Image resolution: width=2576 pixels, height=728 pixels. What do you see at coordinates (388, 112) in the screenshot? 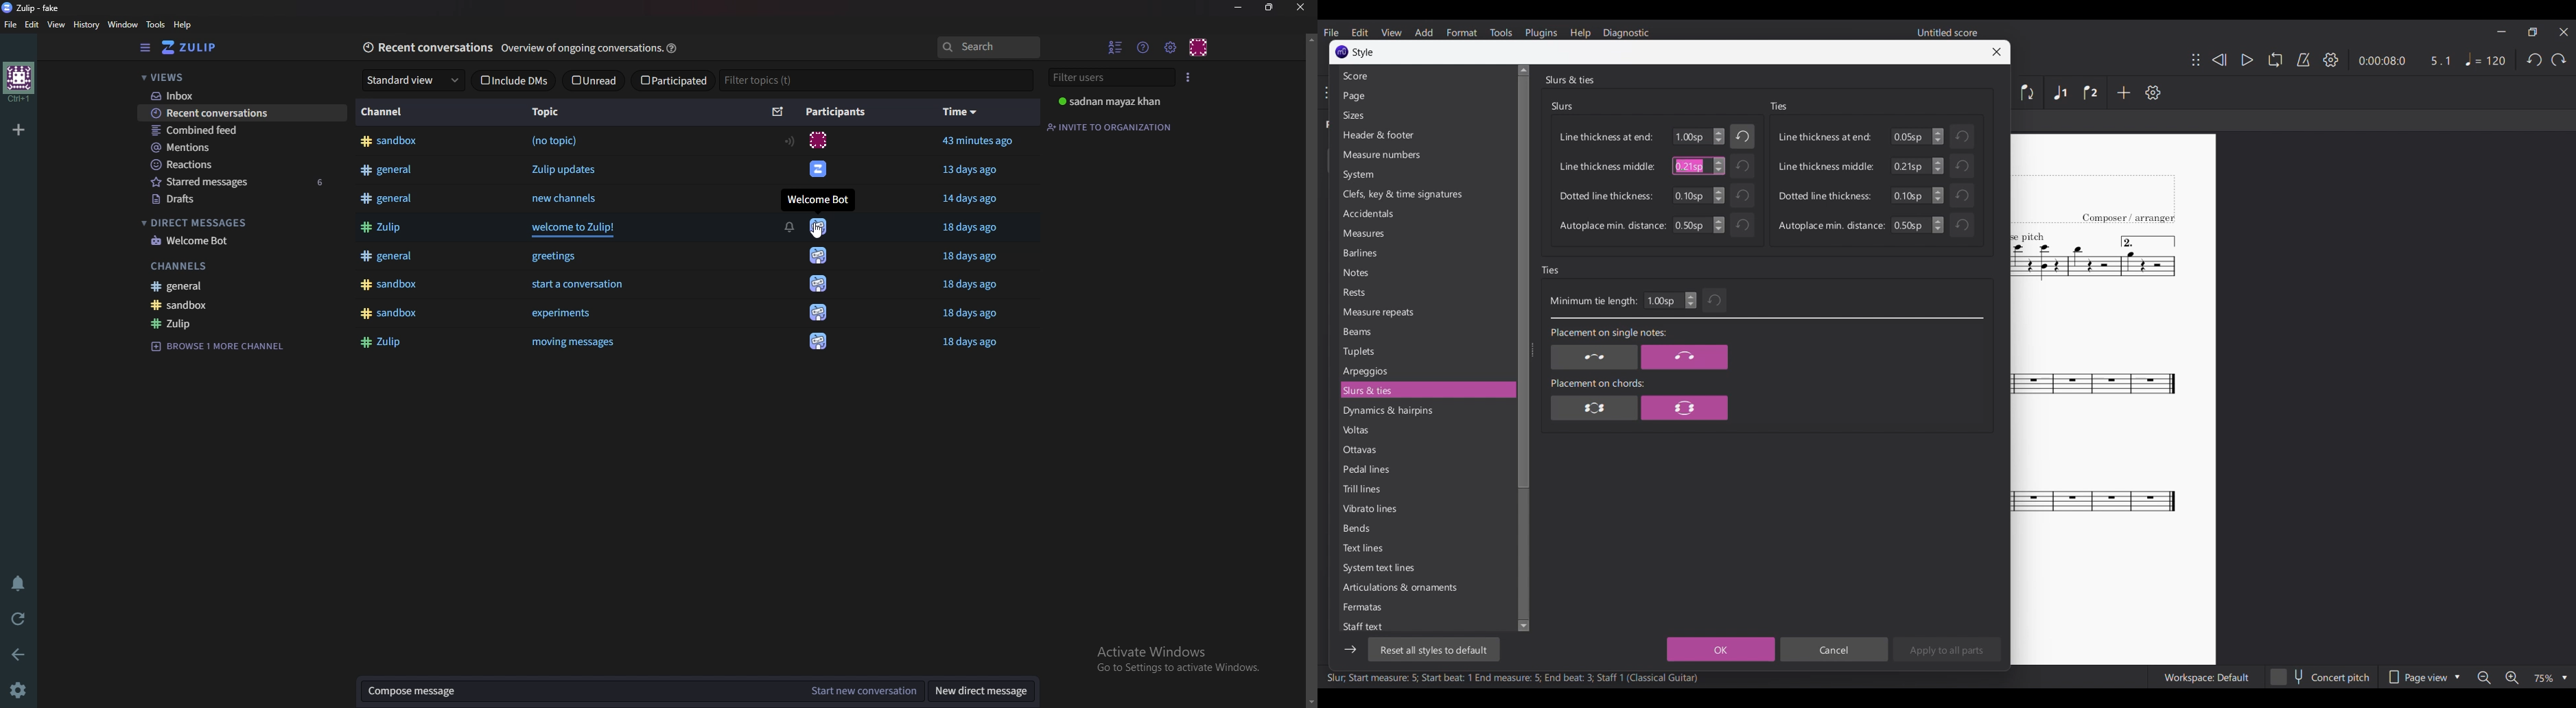
I see `Channel` at bounding box center [388, 112].